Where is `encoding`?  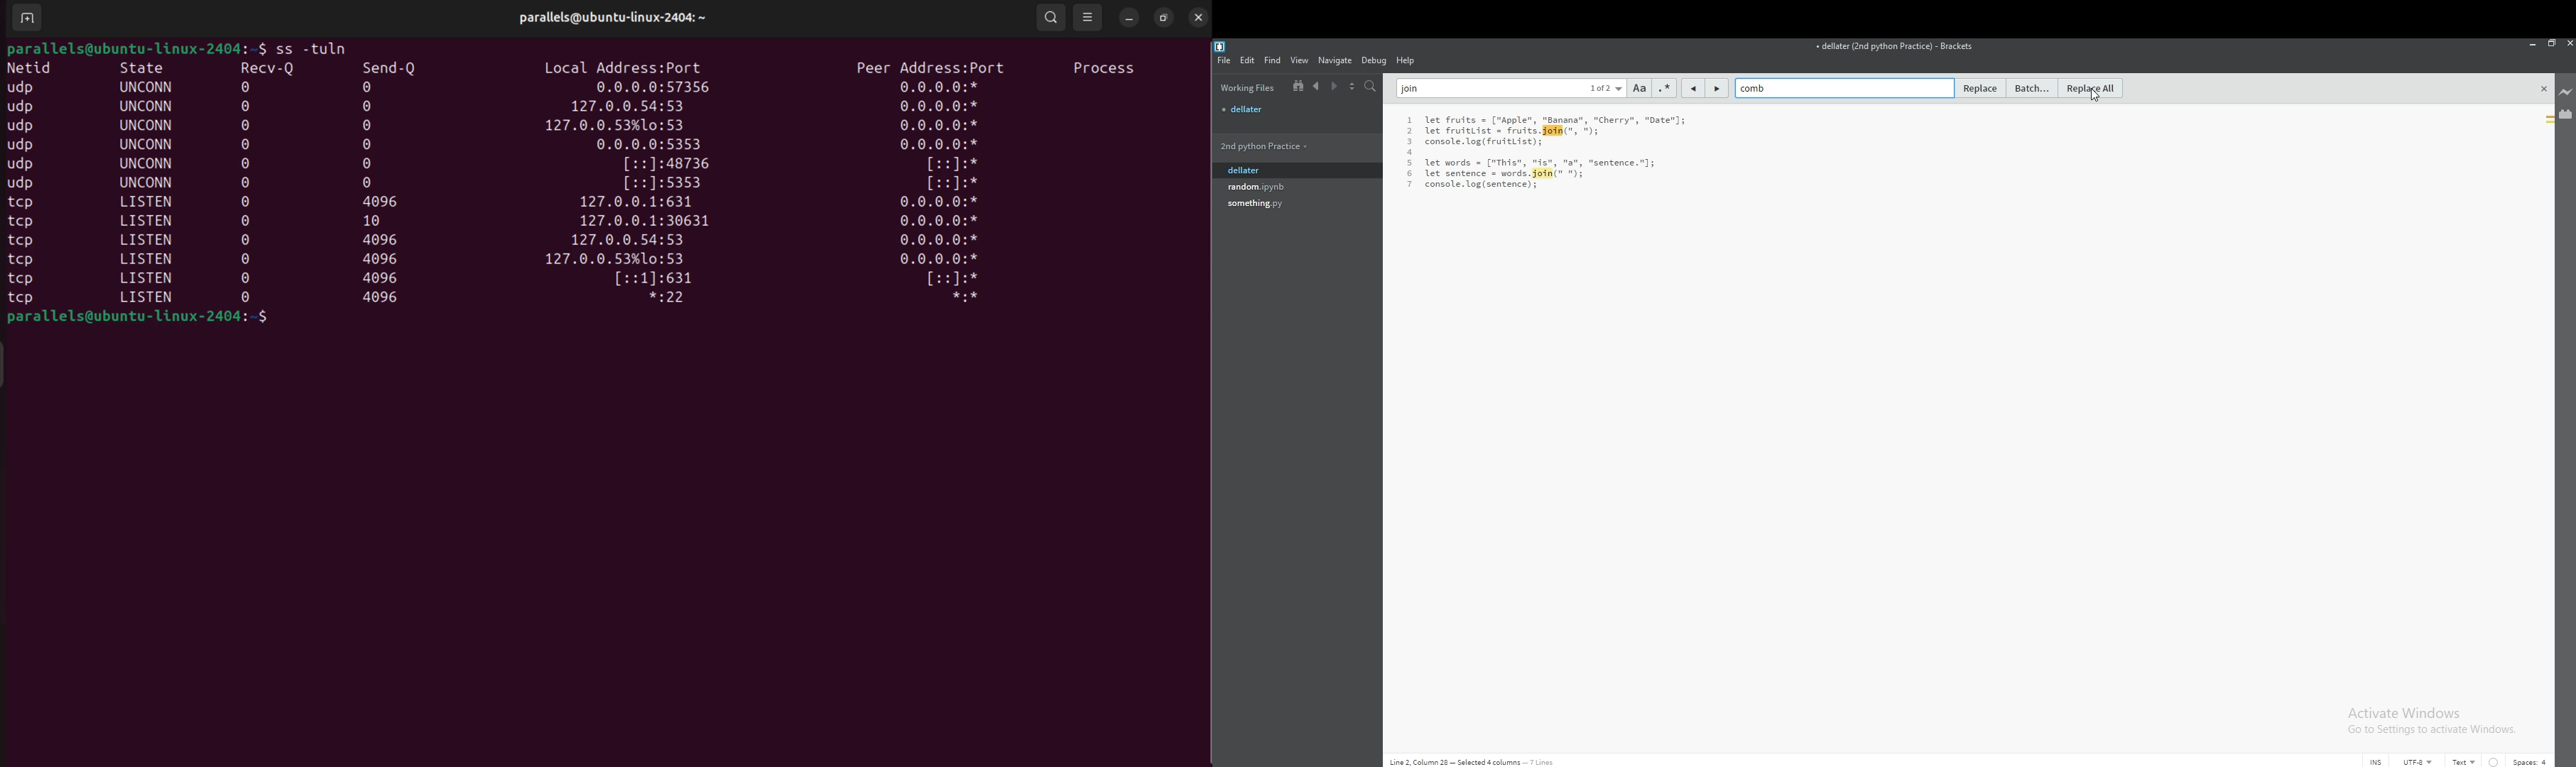
encoding is located at coordinates (2418, 761).